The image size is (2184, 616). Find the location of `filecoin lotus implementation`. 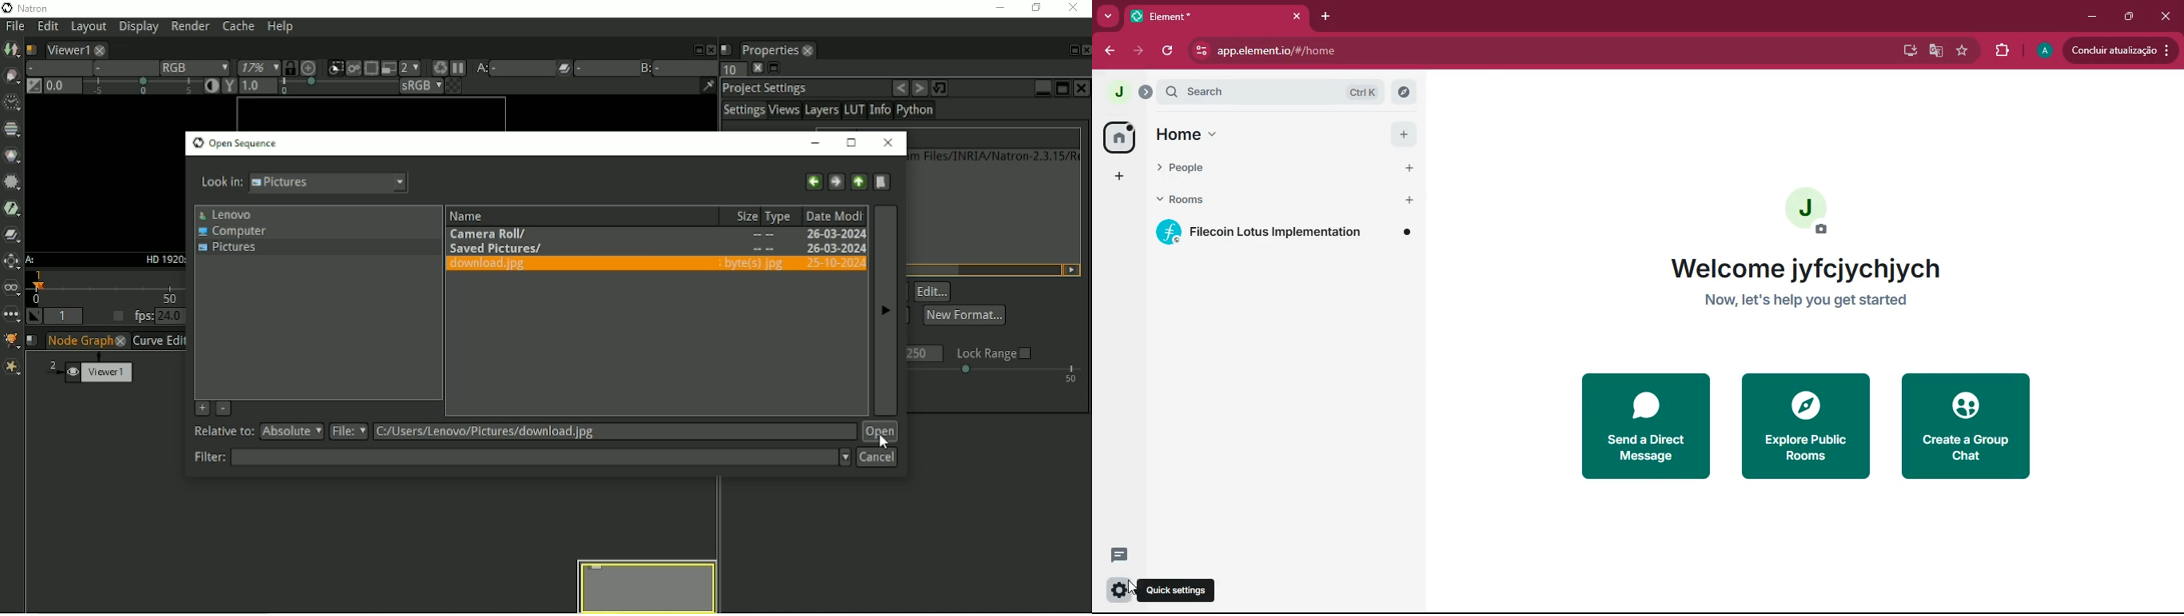

filecoin lotus implementation is located at coordinates (1285, 231).